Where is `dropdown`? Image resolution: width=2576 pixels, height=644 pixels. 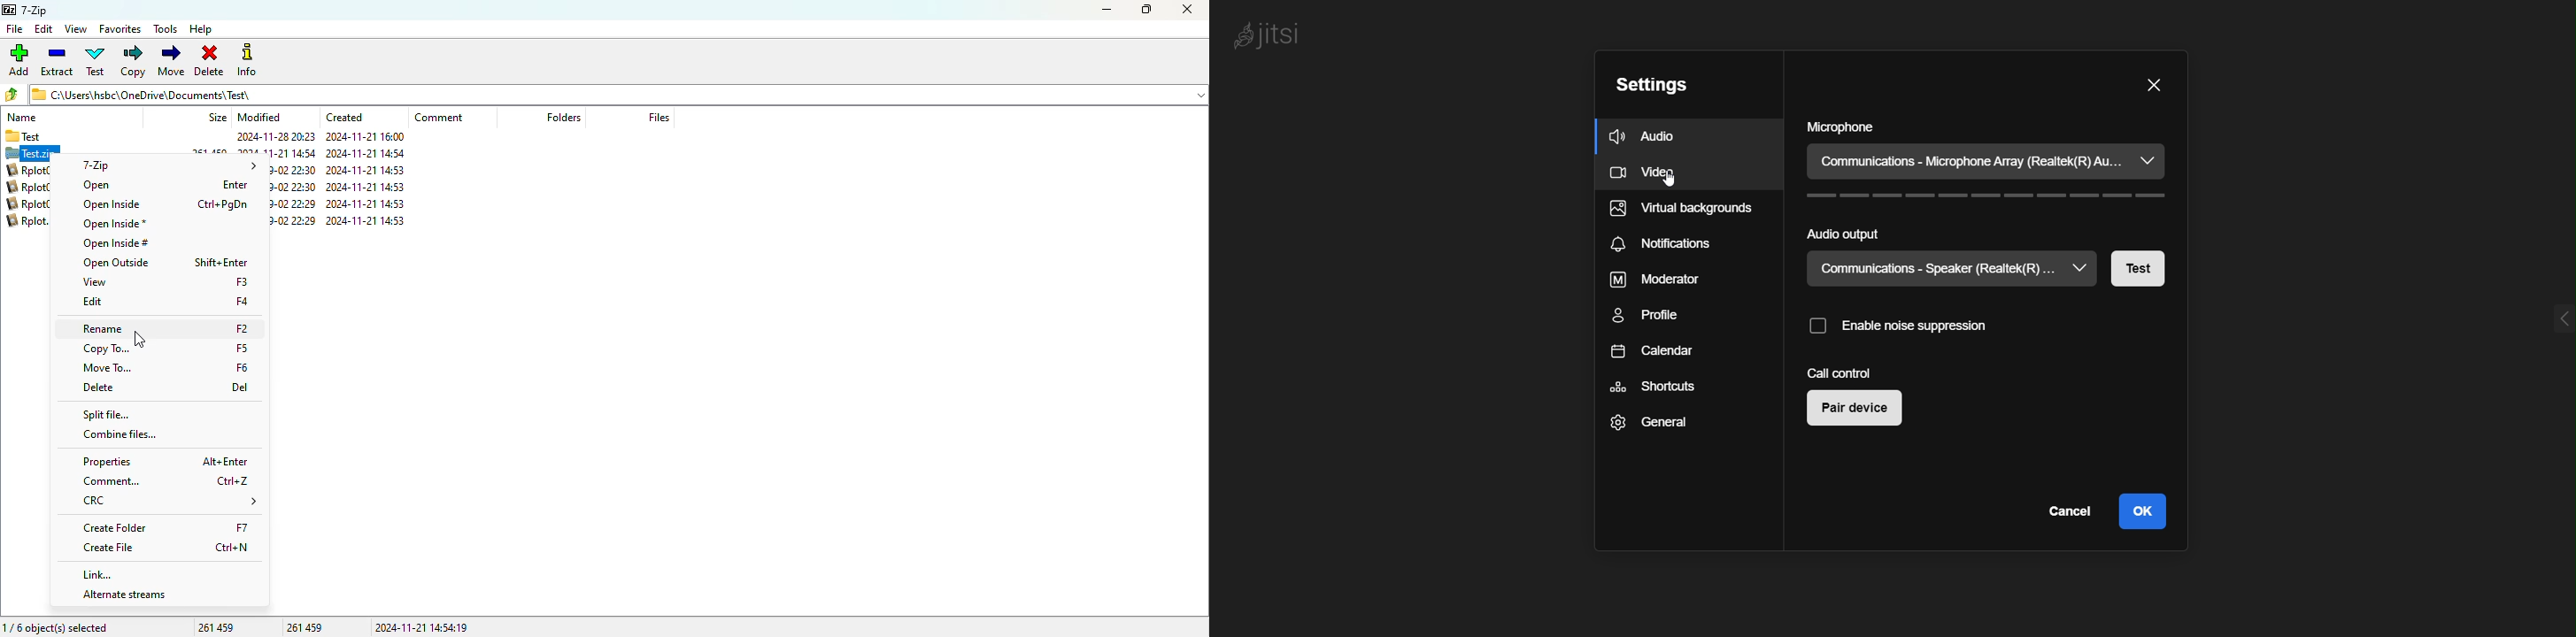
dropdown is located at coordinates (1201, 94).